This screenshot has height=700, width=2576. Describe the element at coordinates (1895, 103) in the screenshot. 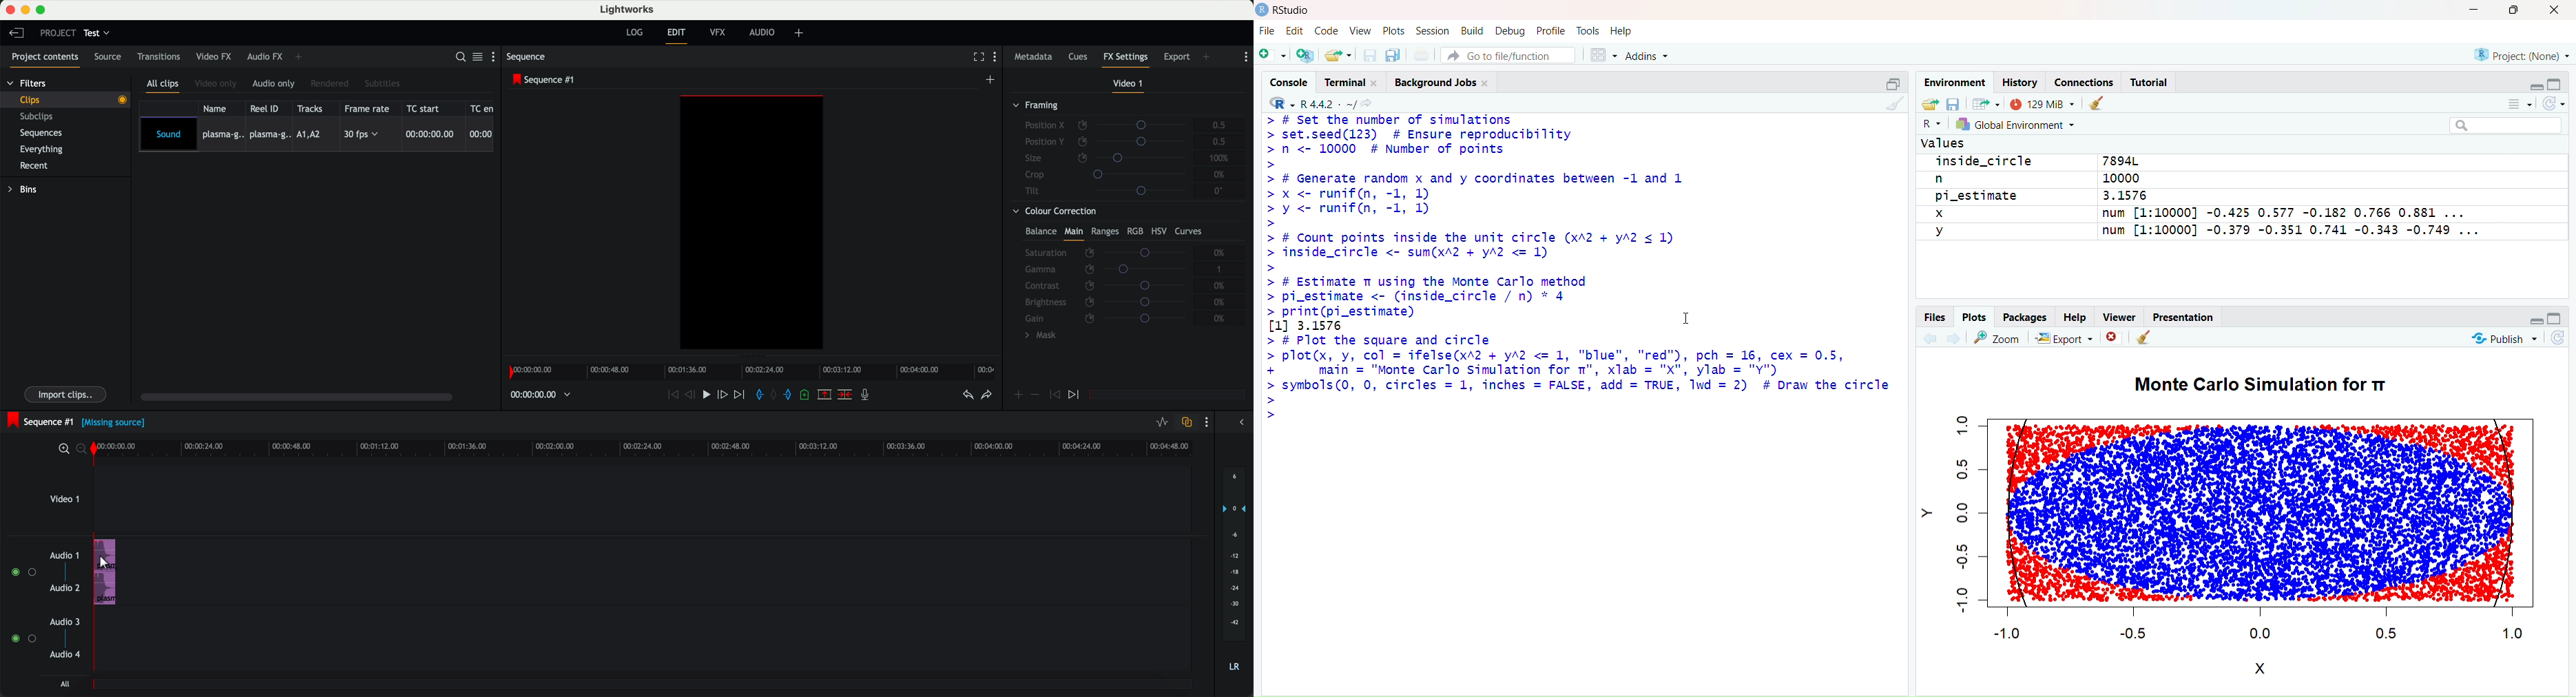

I see `Clear console (Ctrl + L)` at that location.